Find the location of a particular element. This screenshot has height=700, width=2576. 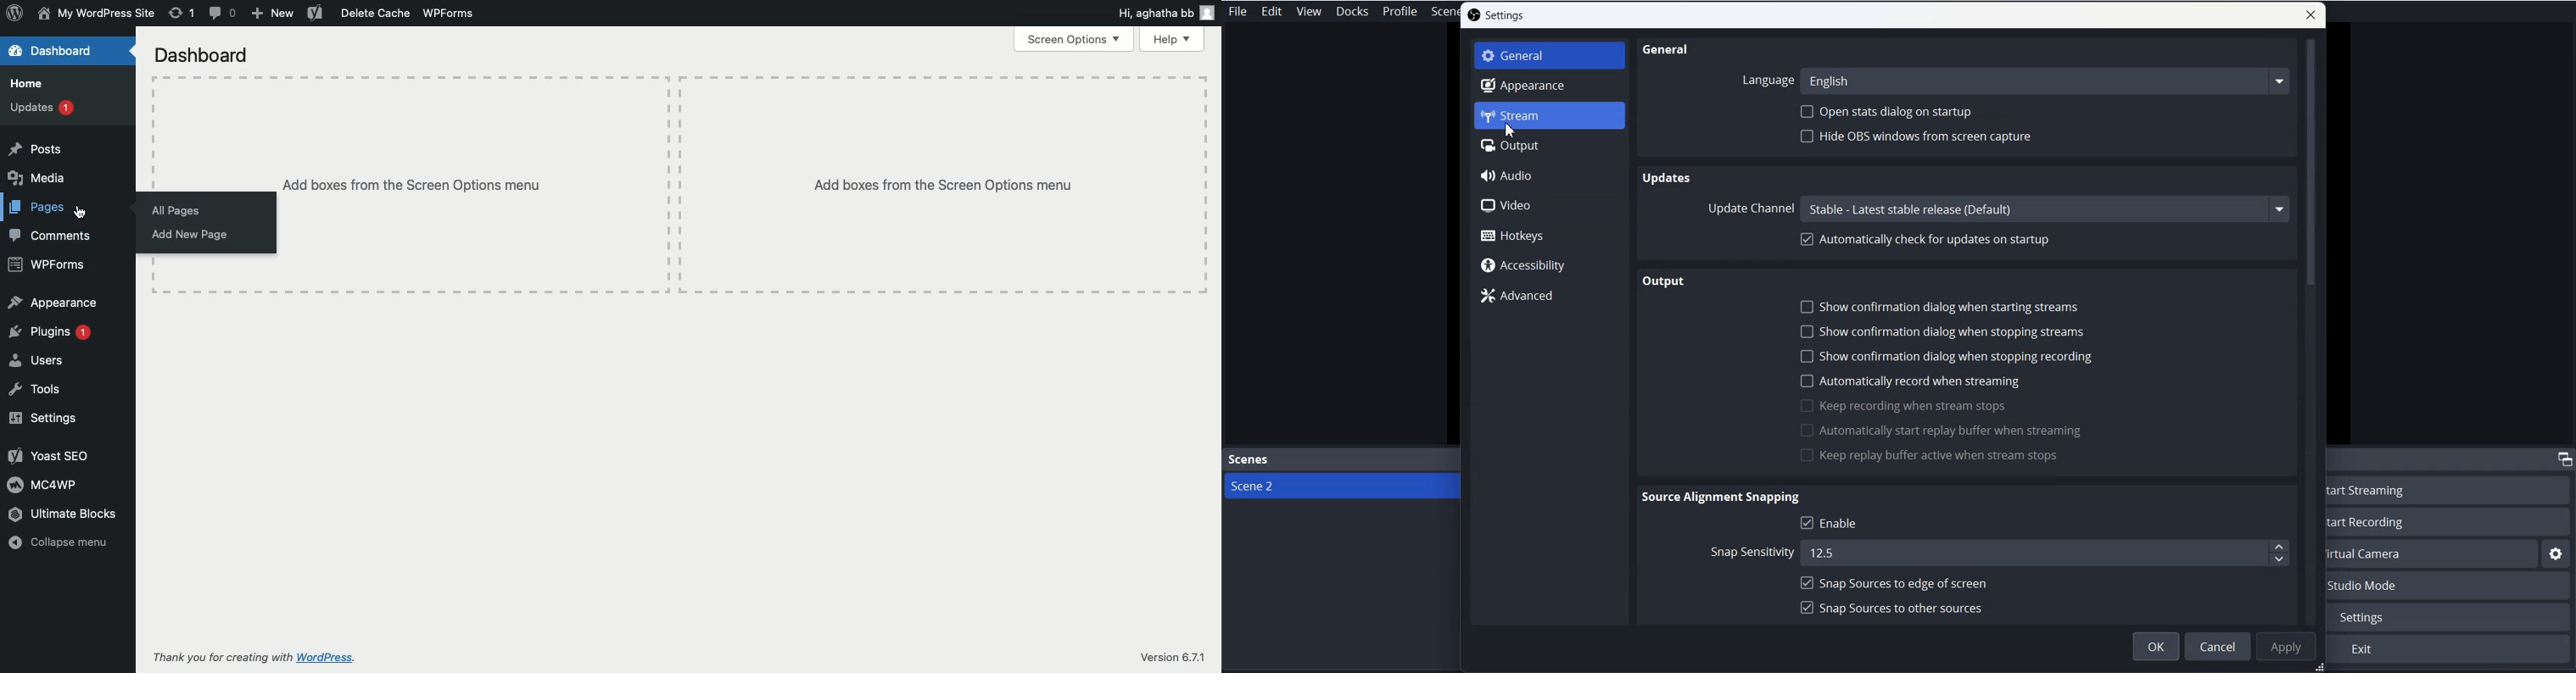

Open stats dialogue on startup is located at coordinates (1889, 111).